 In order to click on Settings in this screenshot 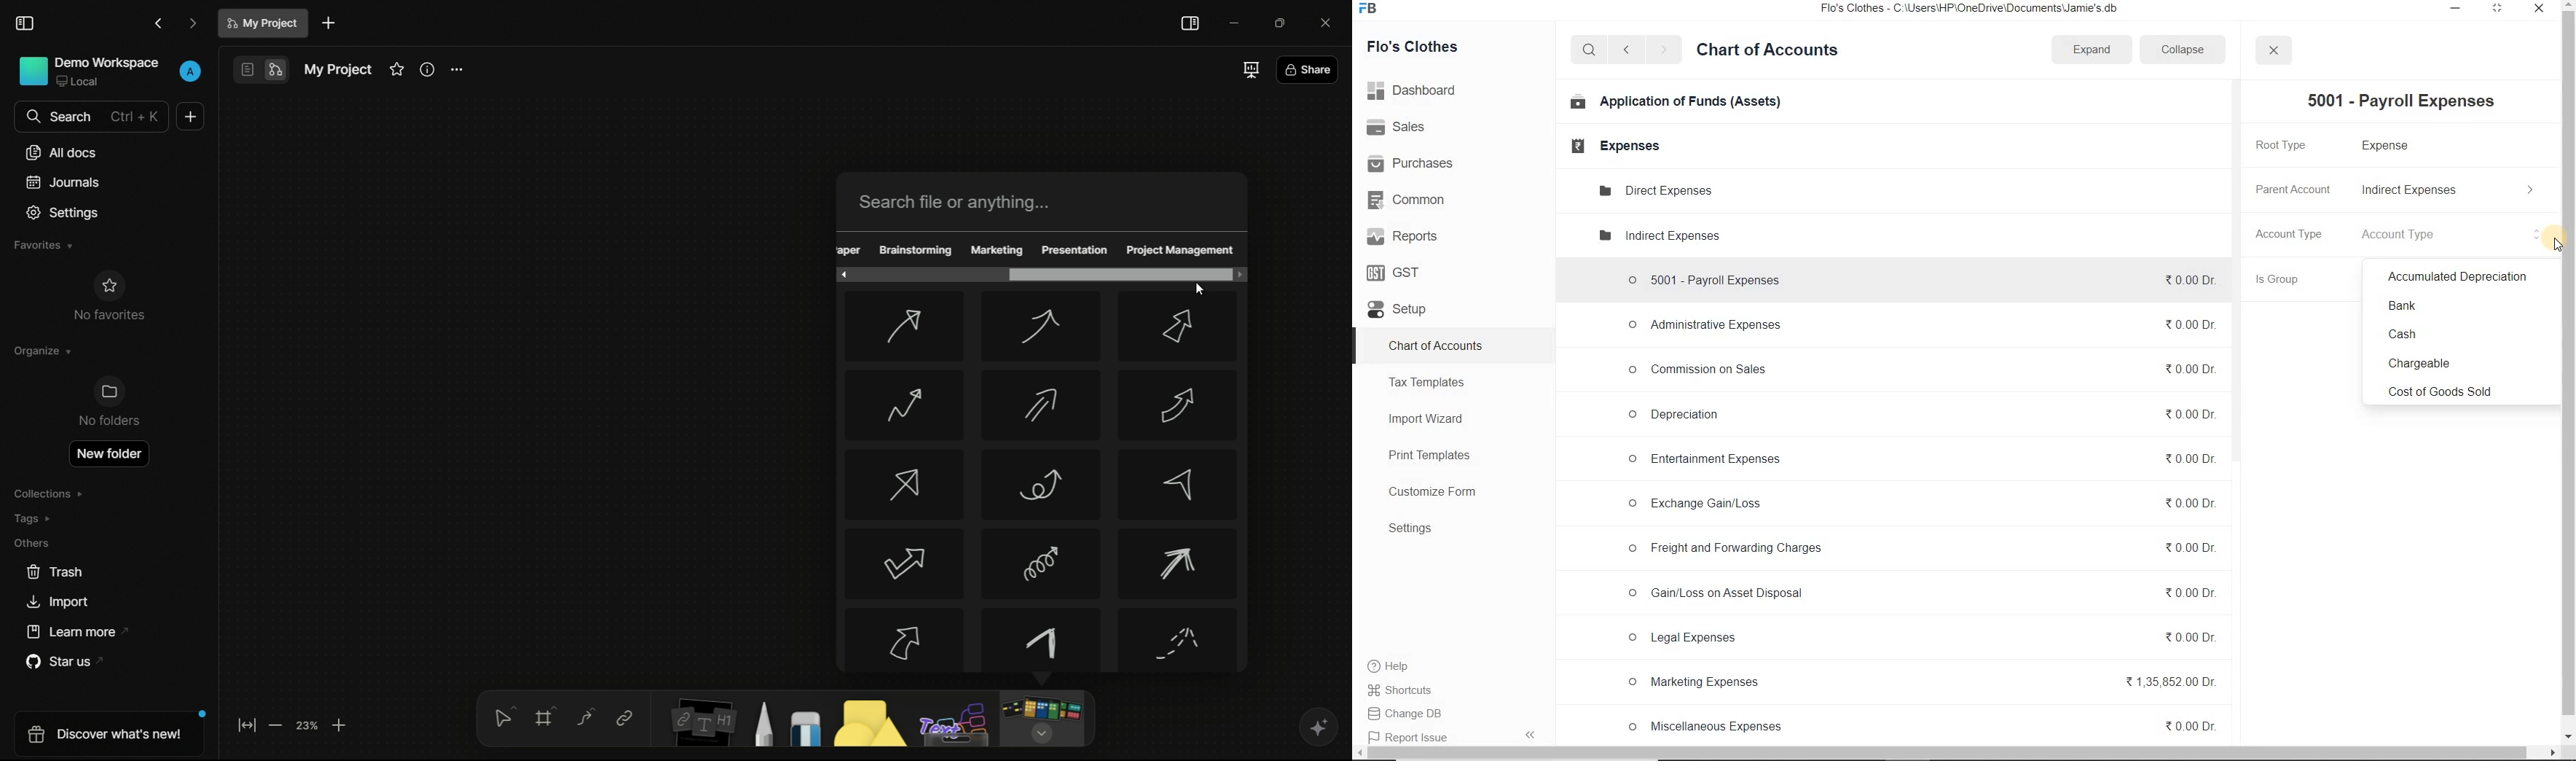, I will do `click(1410, 528)`.